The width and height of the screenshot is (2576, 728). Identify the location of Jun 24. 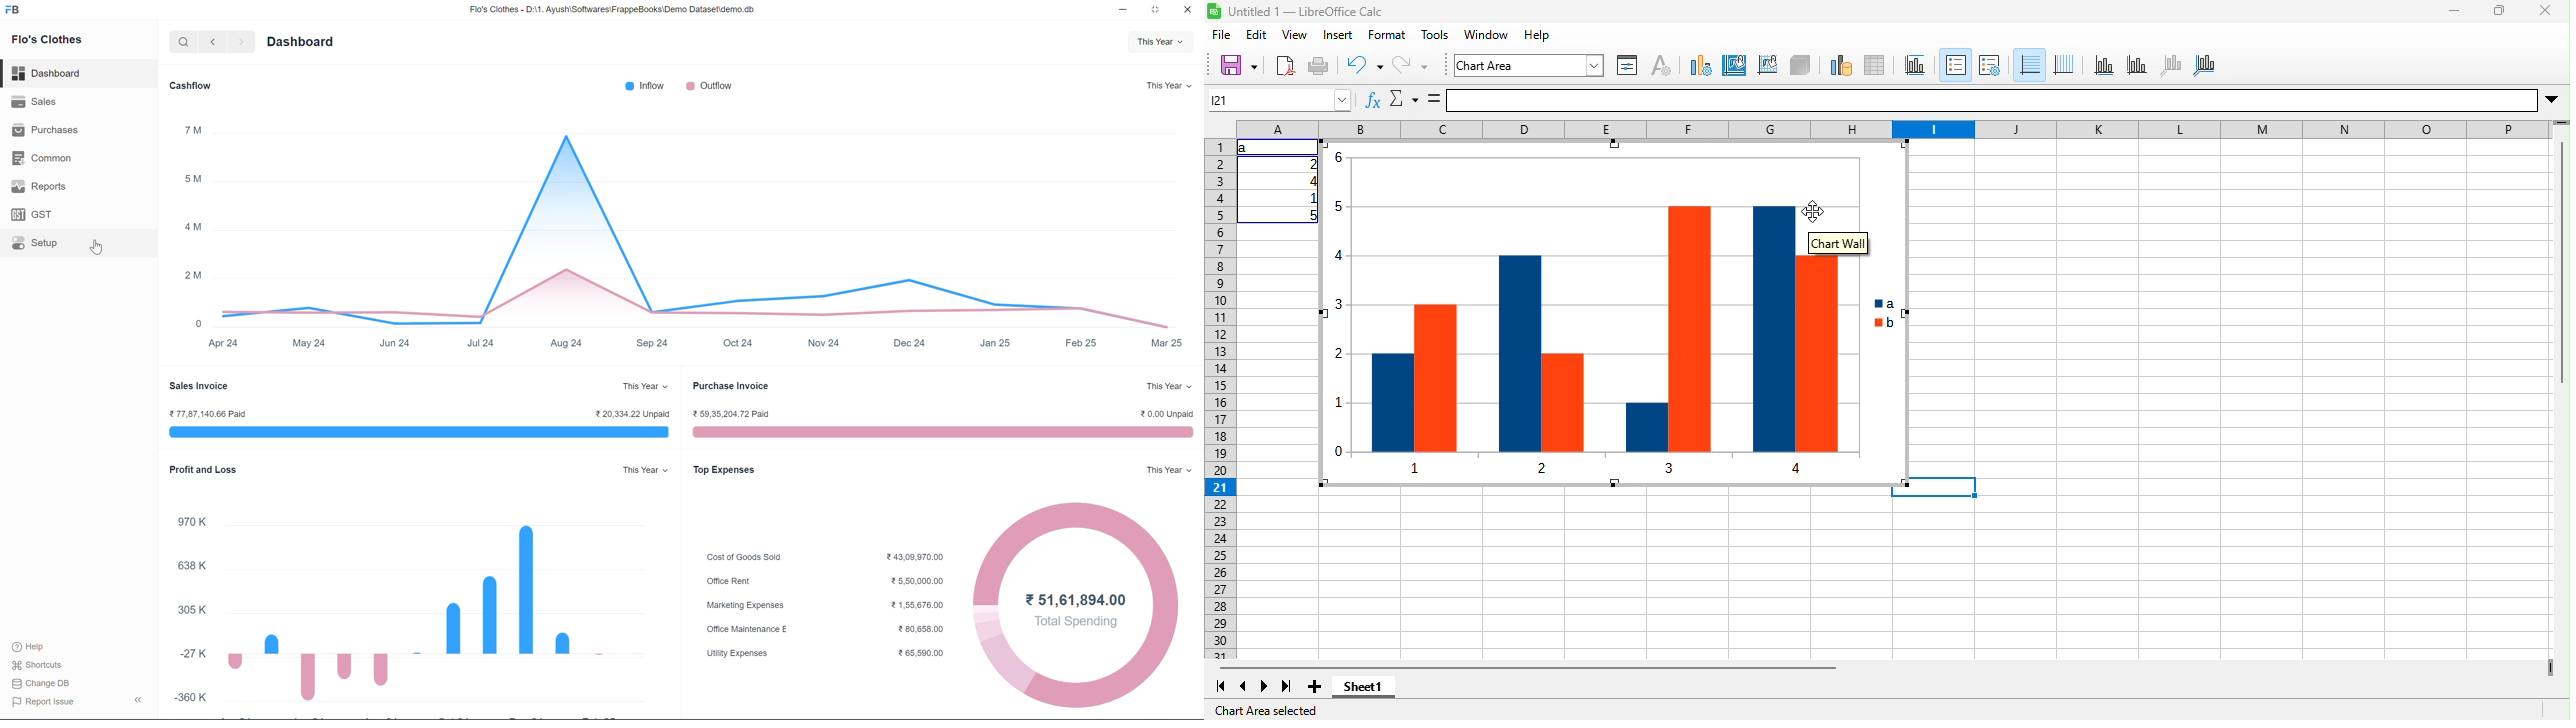
(395, 343).